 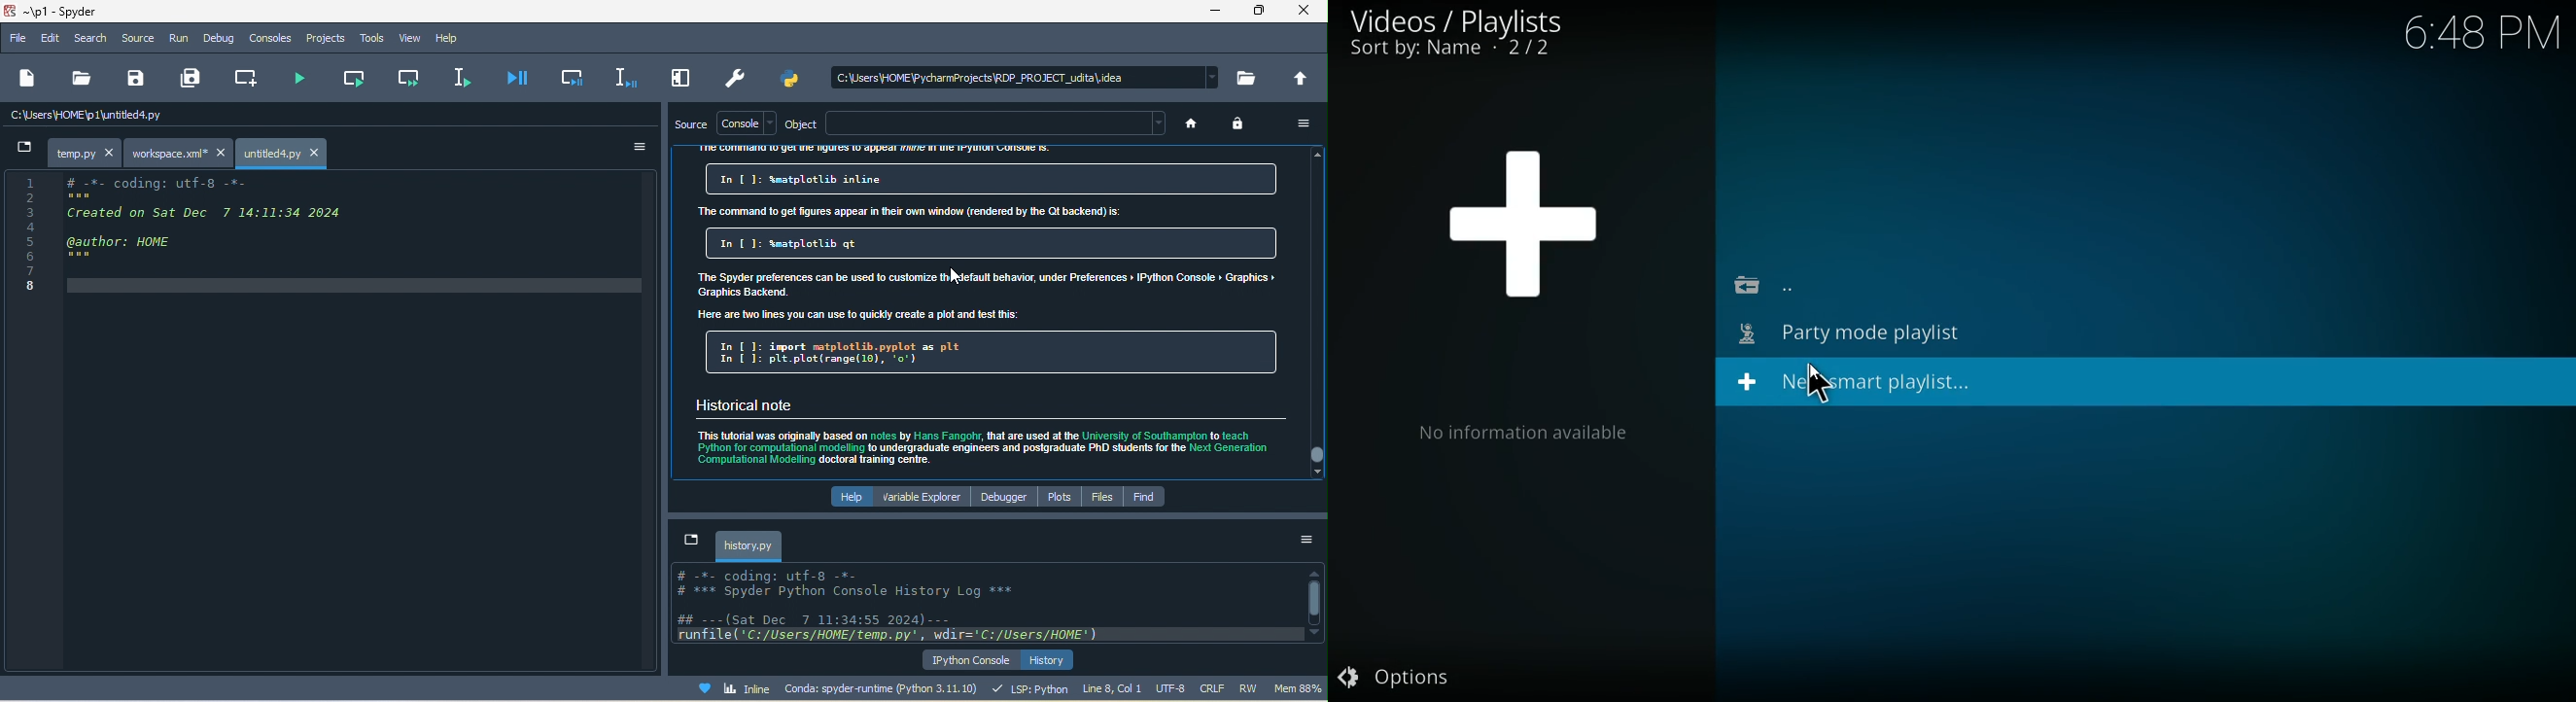 What do you see at coordinates (1146, 499) in the screenshot?
I see `find` at bounding box center [1146, 499].